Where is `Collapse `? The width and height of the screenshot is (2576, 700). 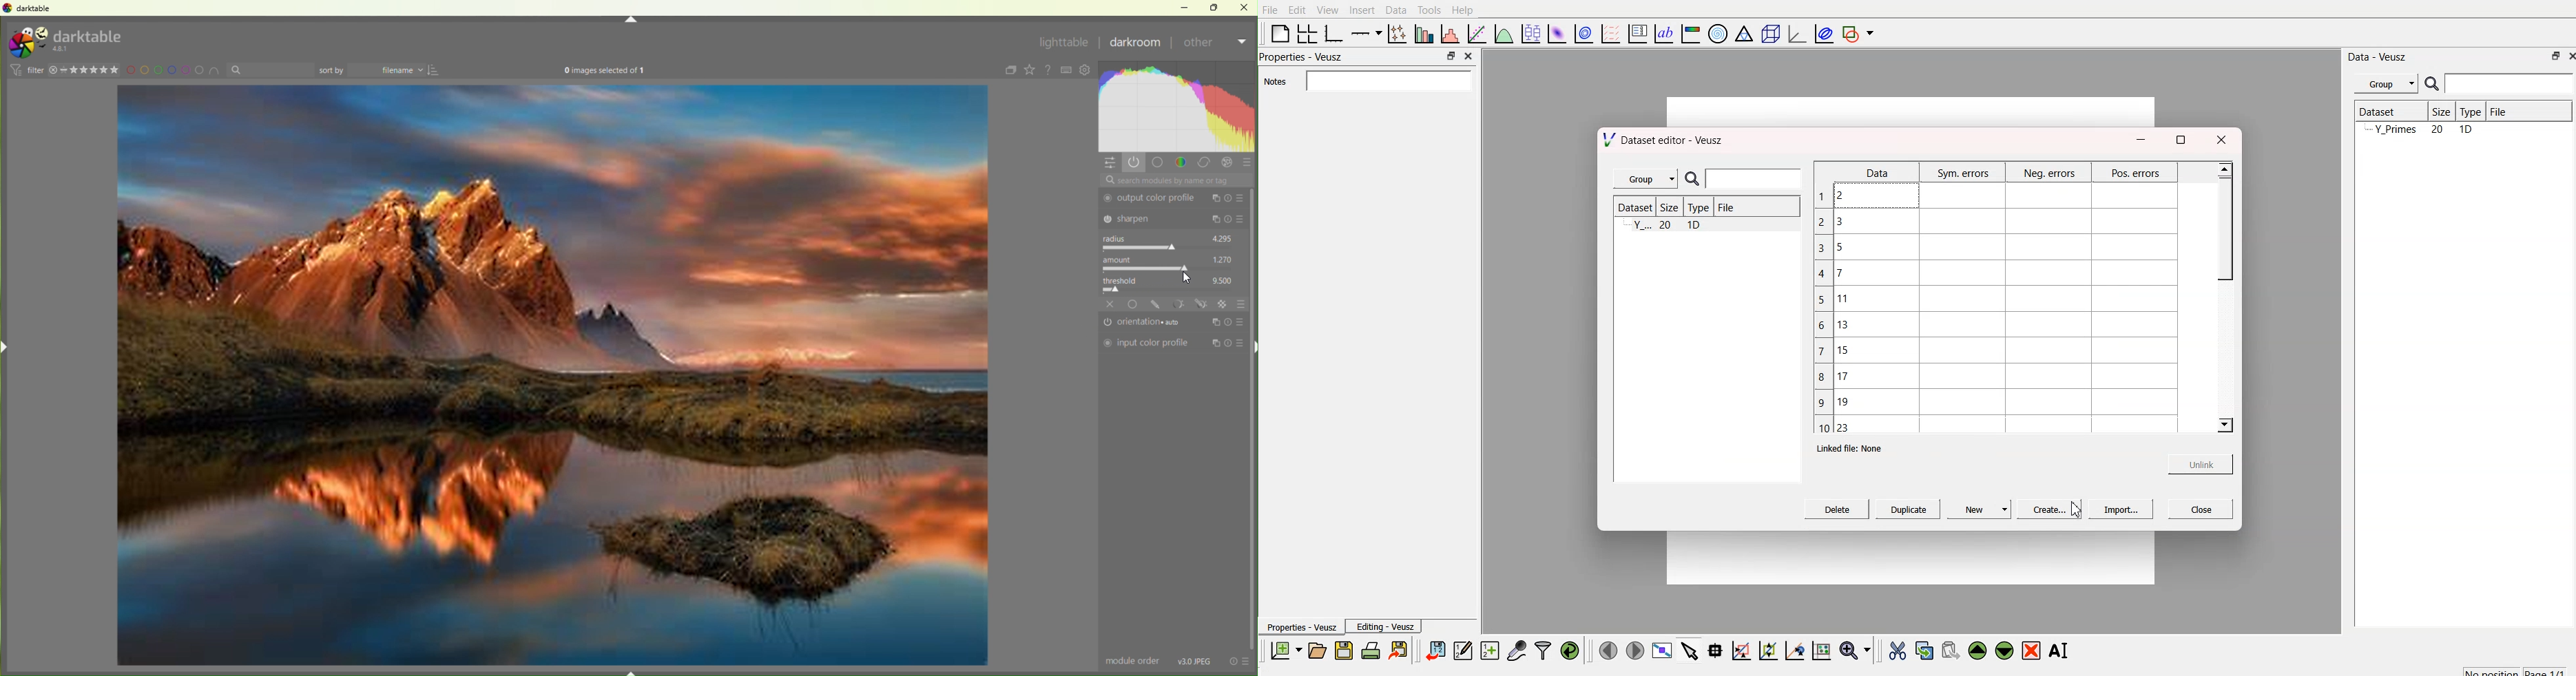 Collapse  is located at coordinates (631, 20).